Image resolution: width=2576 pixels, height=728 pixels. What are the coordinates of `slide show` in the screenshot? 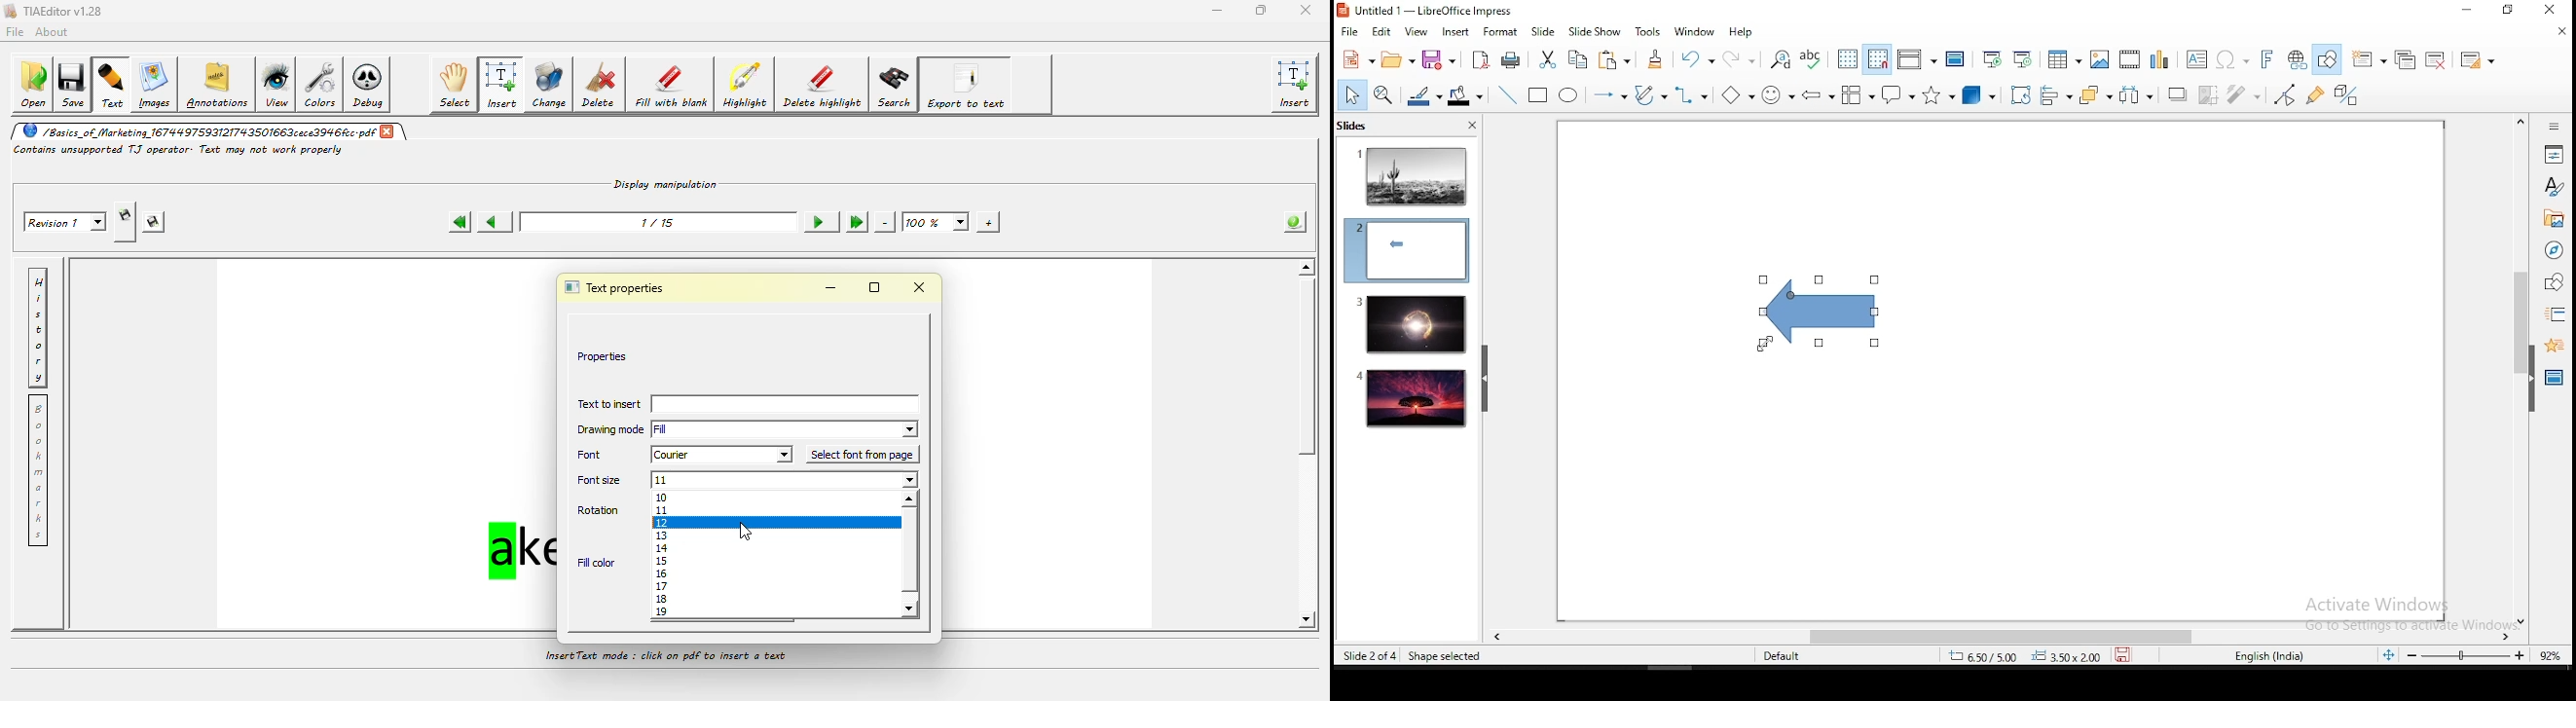 It's located at (1597, 32).